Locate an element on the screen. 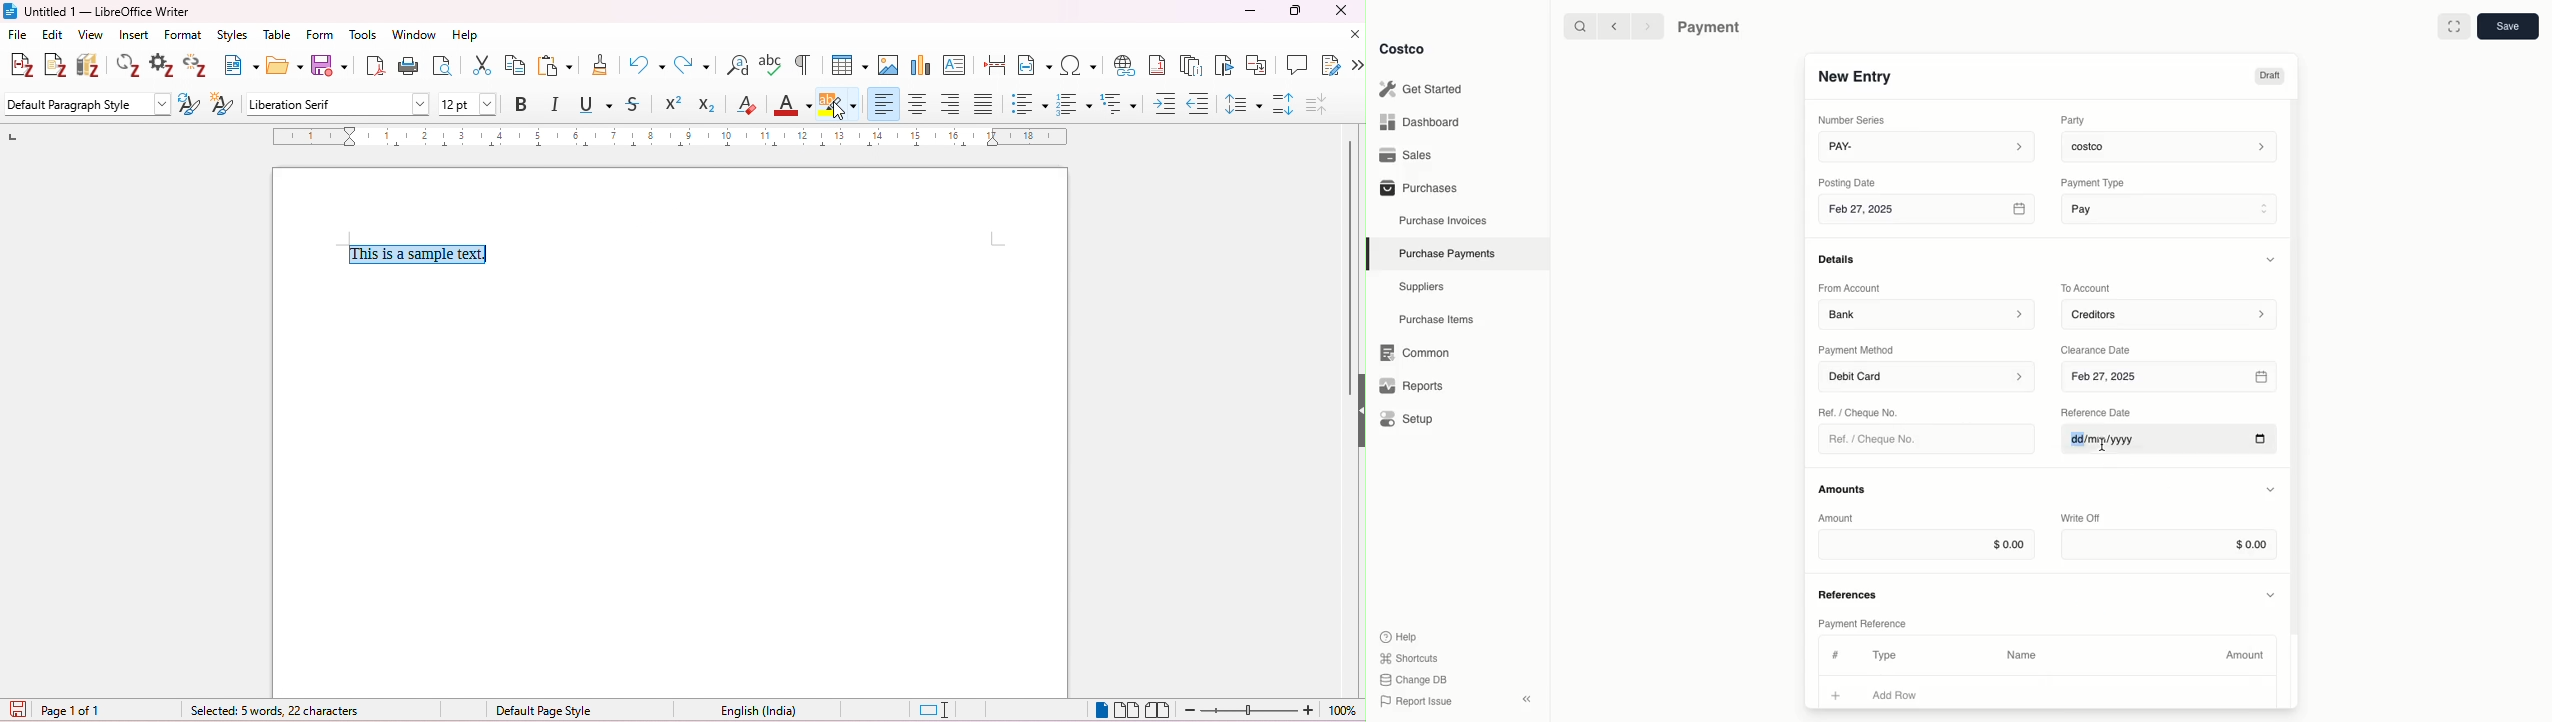 The image size is (2576, 728). Save is located at coordinates (2508, 26).